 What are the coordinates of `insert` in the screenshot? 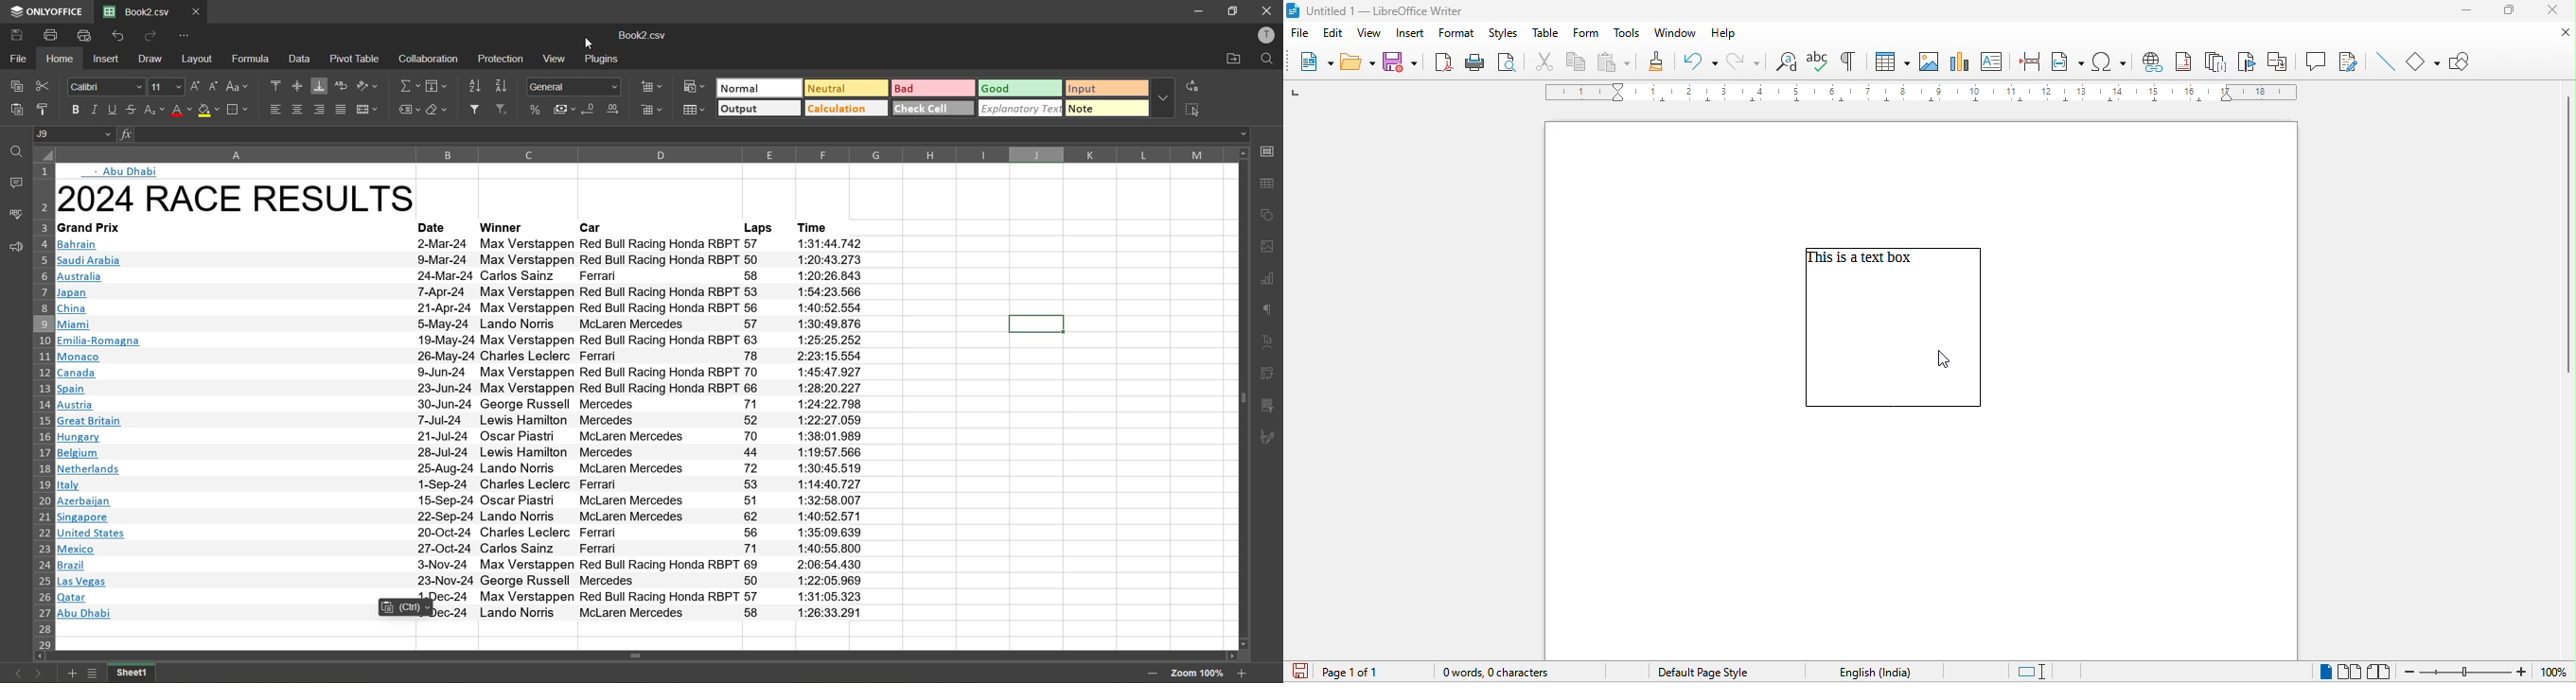 It's located at (108, 59).